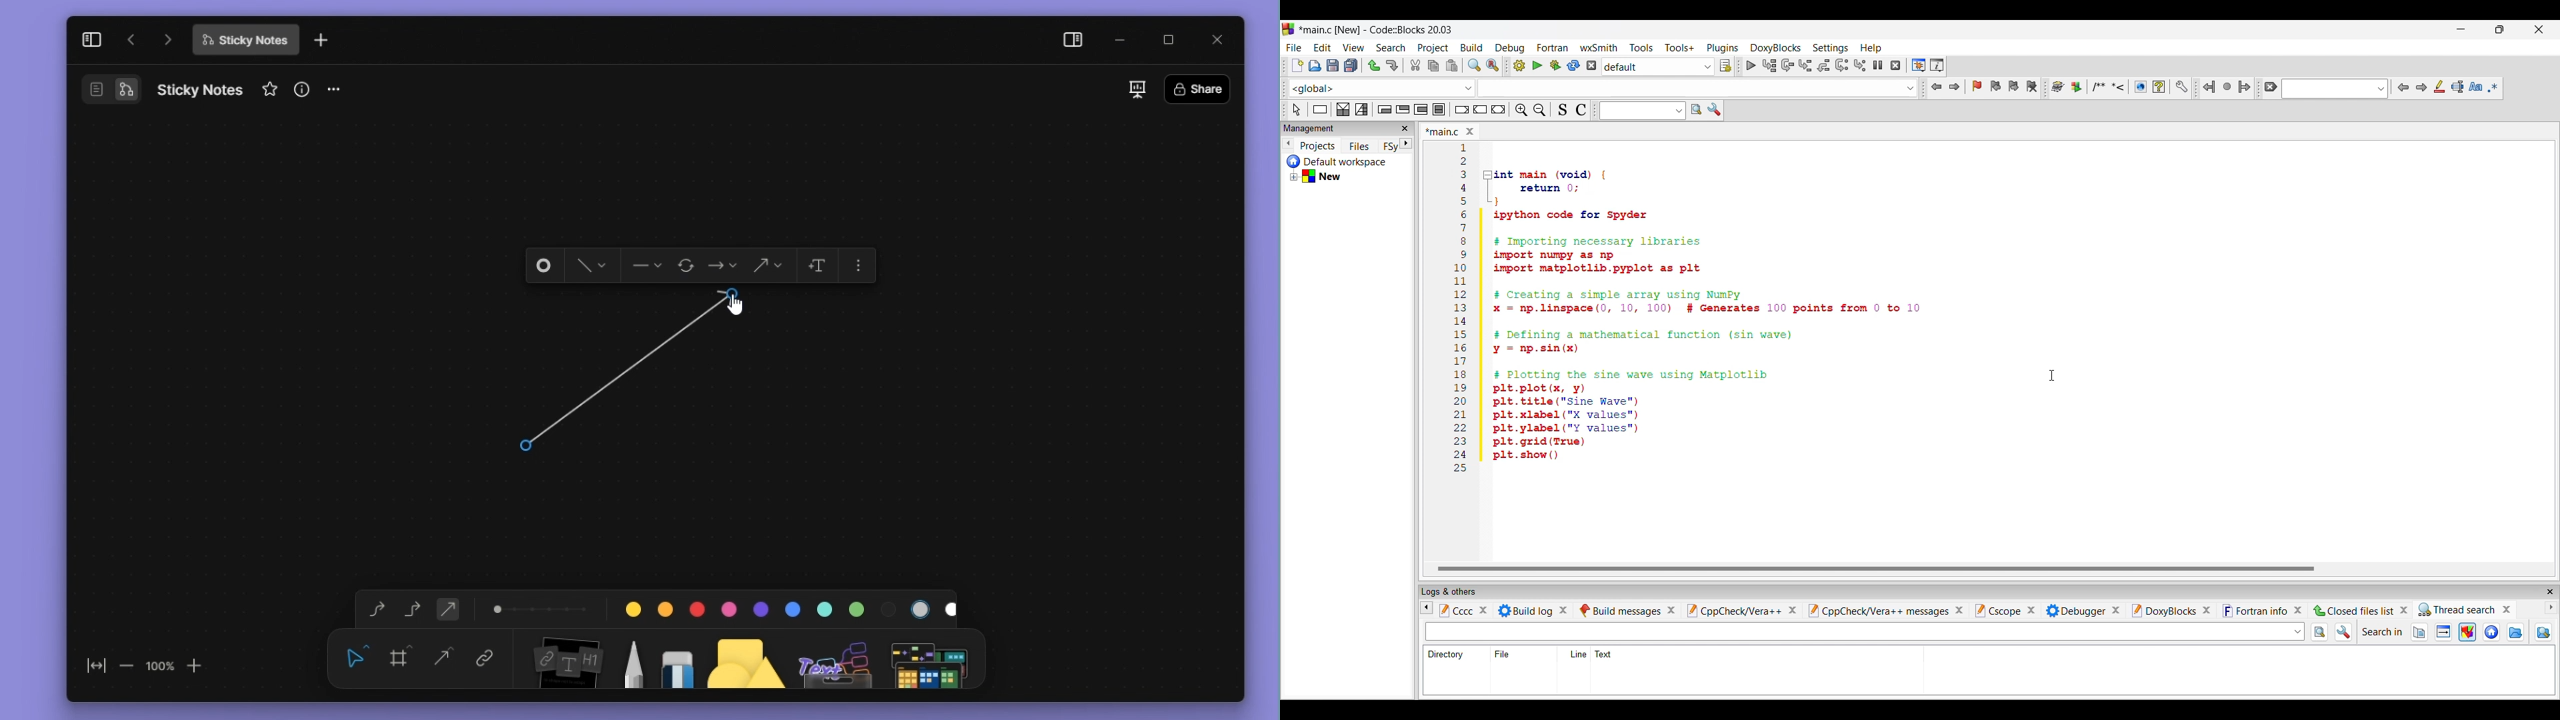  What do you see at coordinates (2539, 29) in the screenshot?
I see `Close interface` at bounding box center [2539, 29].